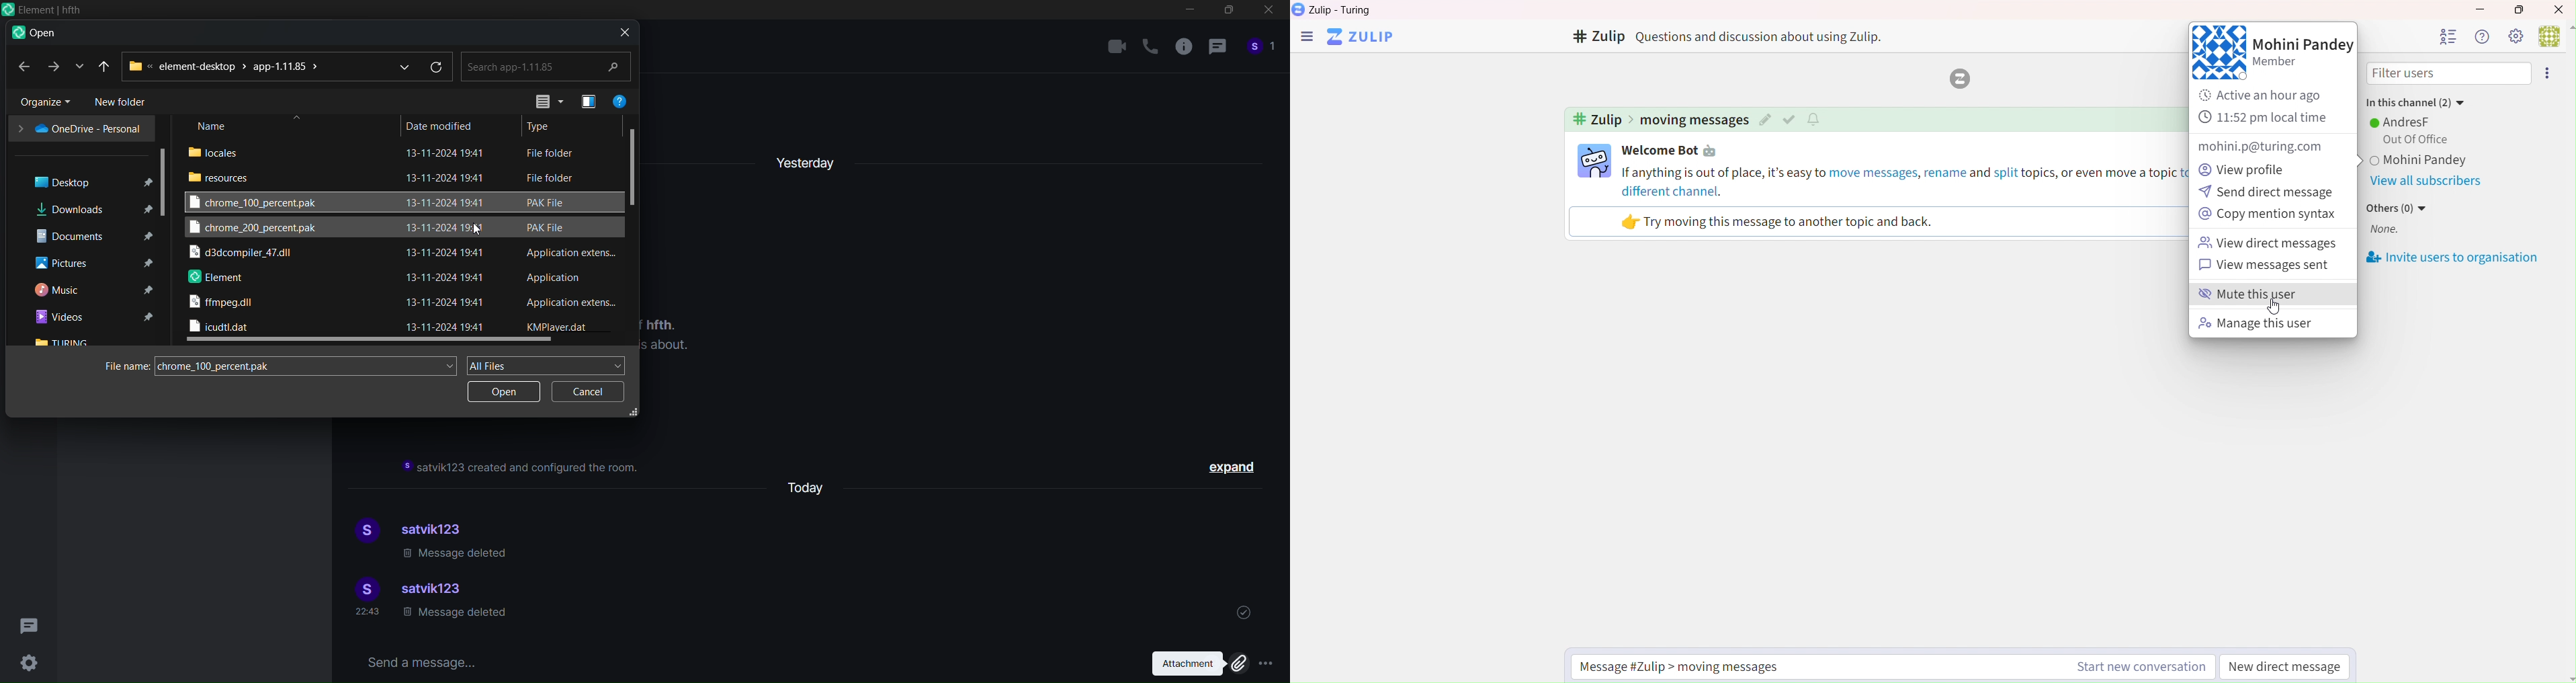 The width and height of the screenshot is (2576, 700). Describe the element at coordinates (2270, 95) in the screenshot. I see `Active an hour ago` at that location.